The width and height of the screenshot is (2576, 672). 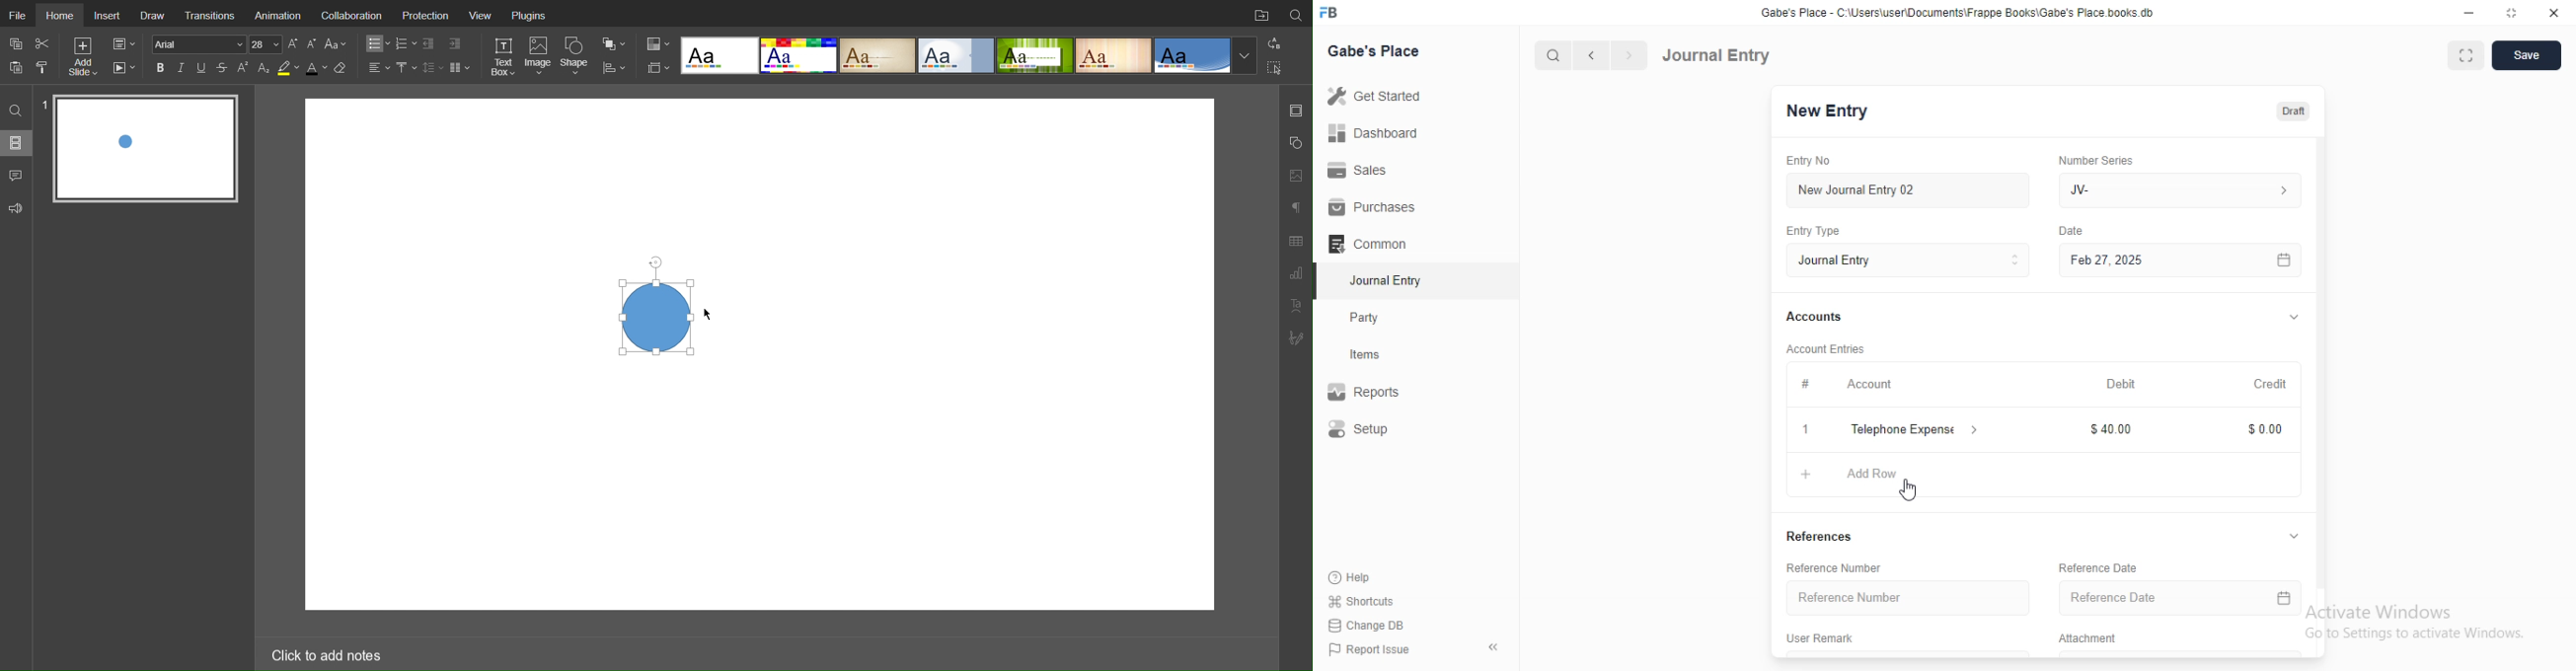 I want to click on Search, so click(x=17, y=110).